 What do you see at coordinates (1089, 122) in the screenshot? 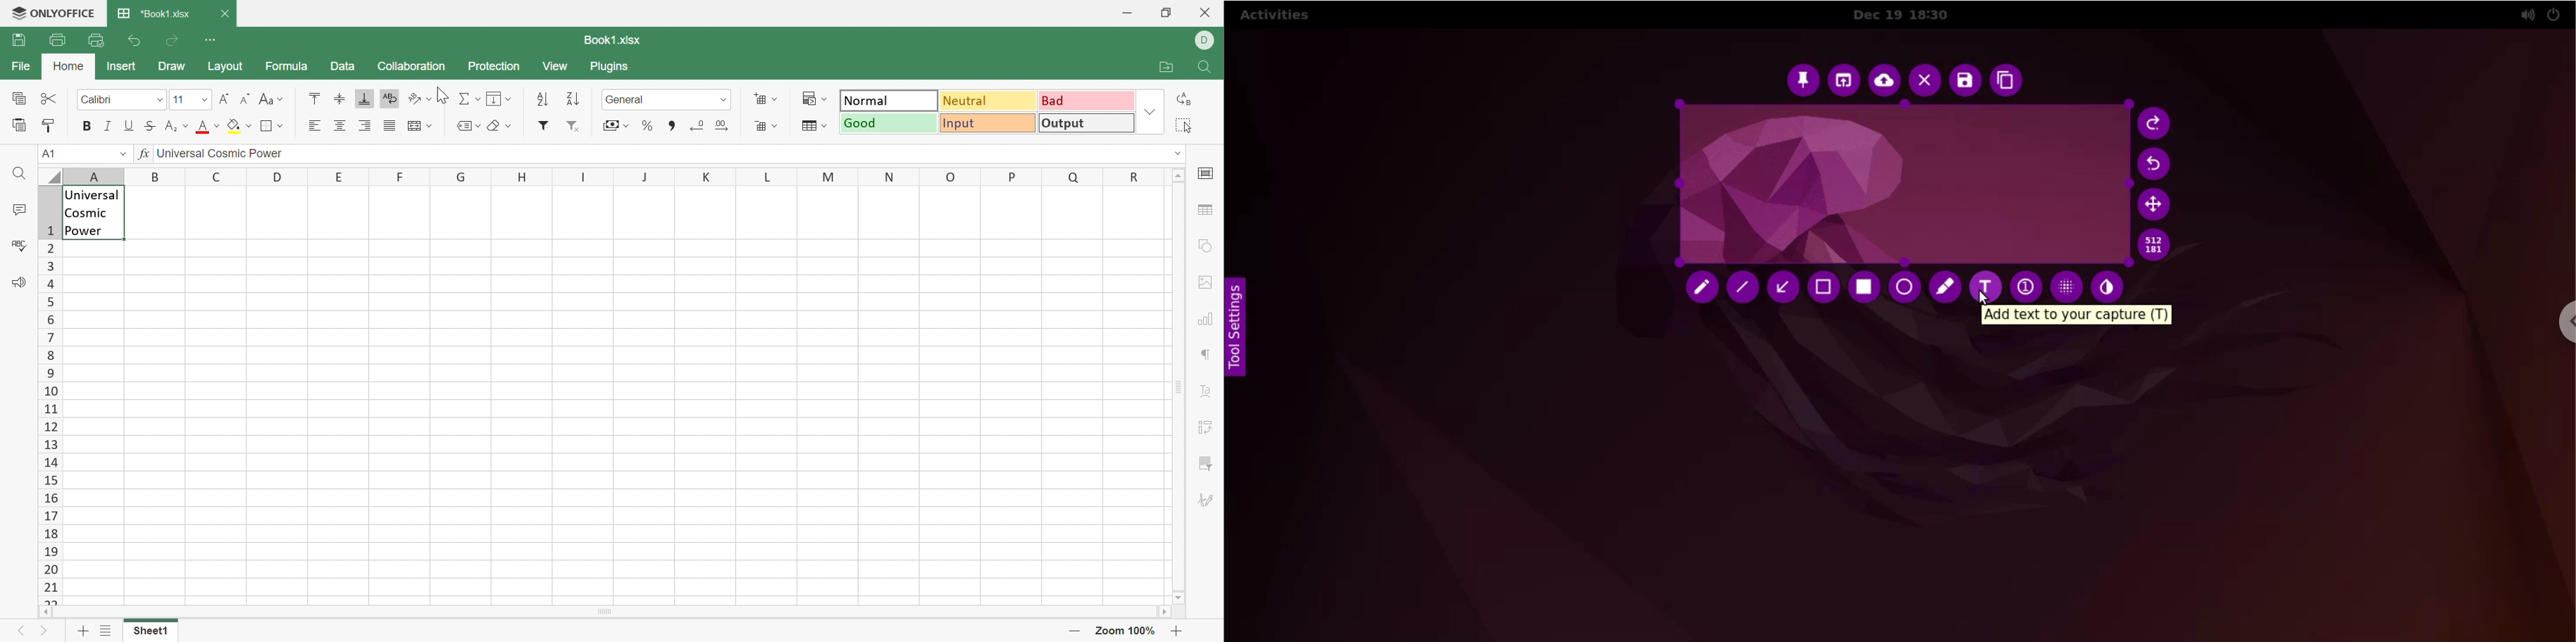
I see `Output` at bounding box center [1089, 122].